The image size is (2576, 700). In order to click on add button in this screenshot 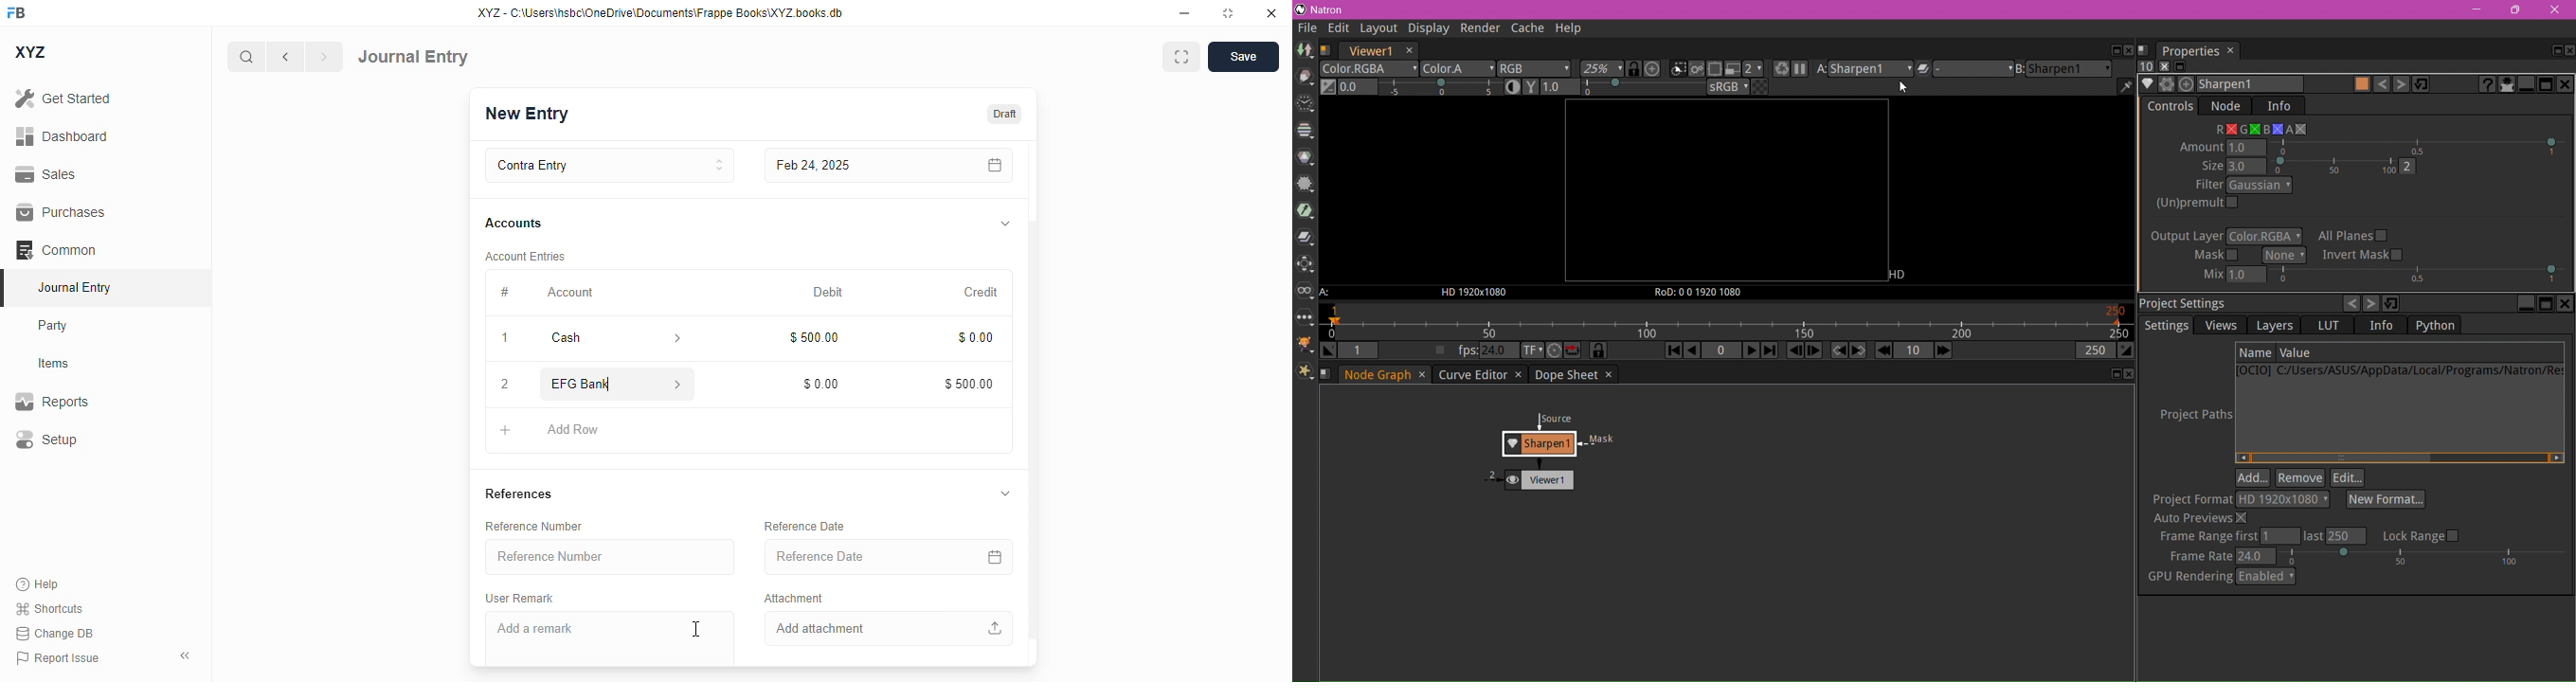, I will do `click(505, 431)`.